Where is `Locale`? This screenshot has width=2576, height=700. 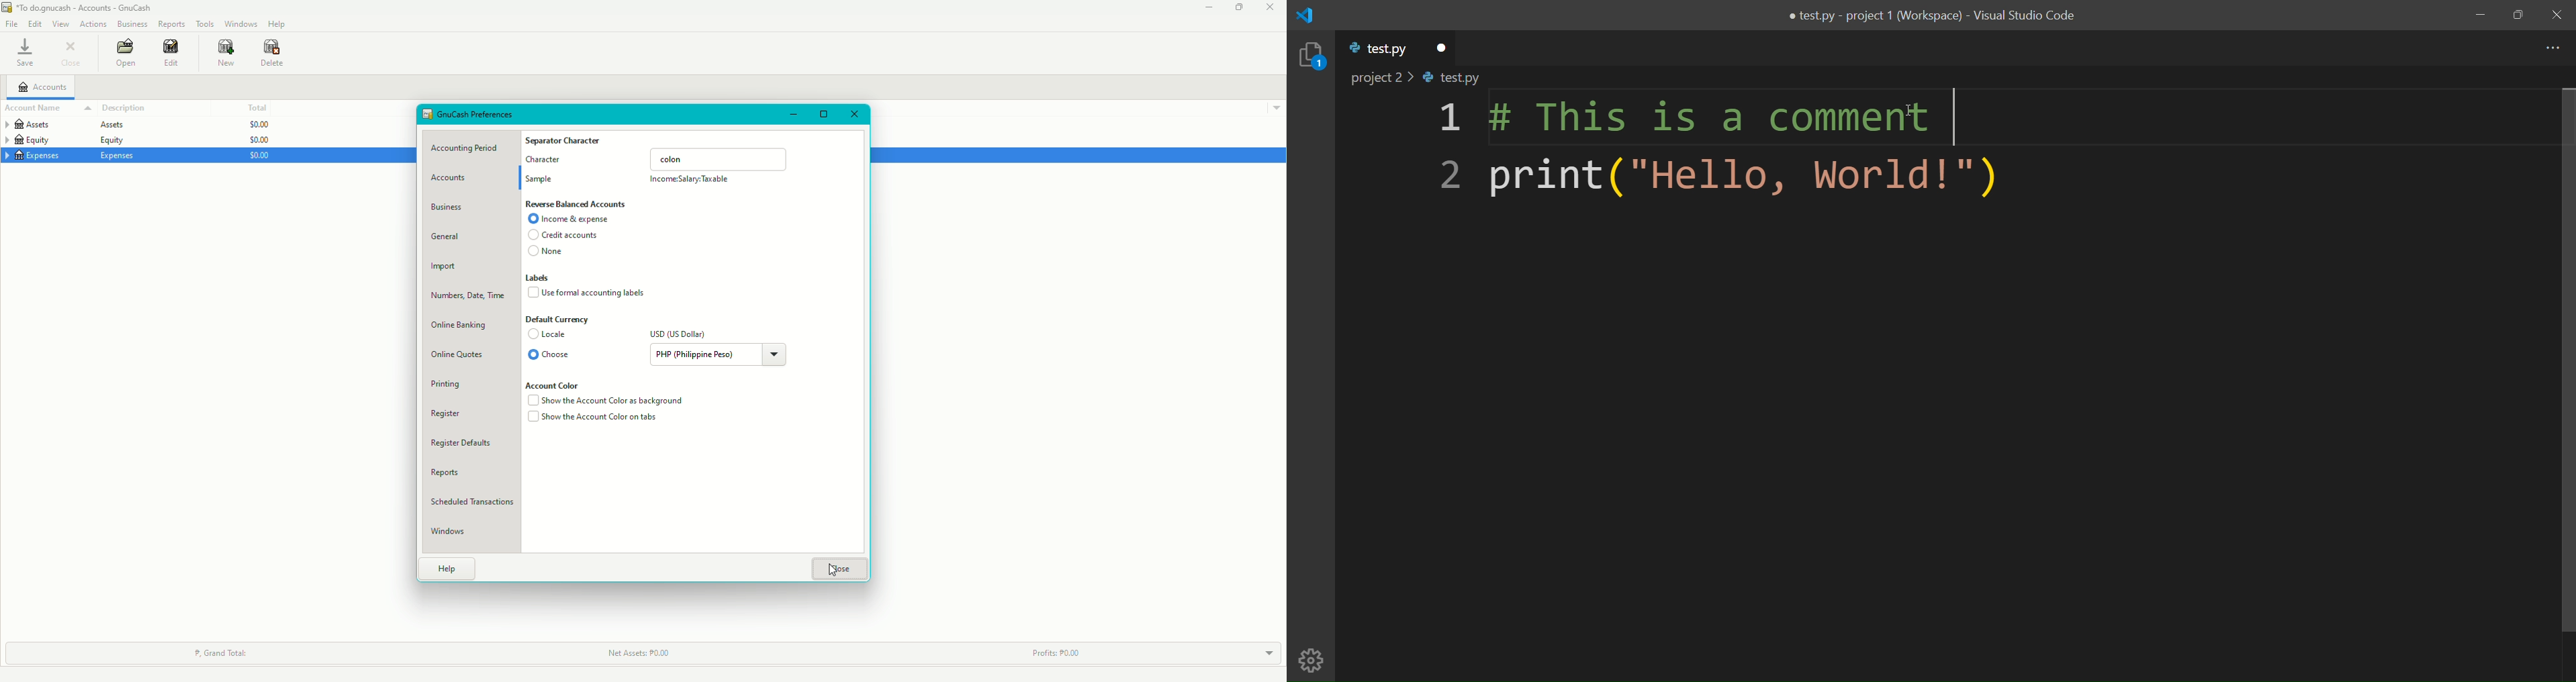 Locale is located at coordinates (551, 335).